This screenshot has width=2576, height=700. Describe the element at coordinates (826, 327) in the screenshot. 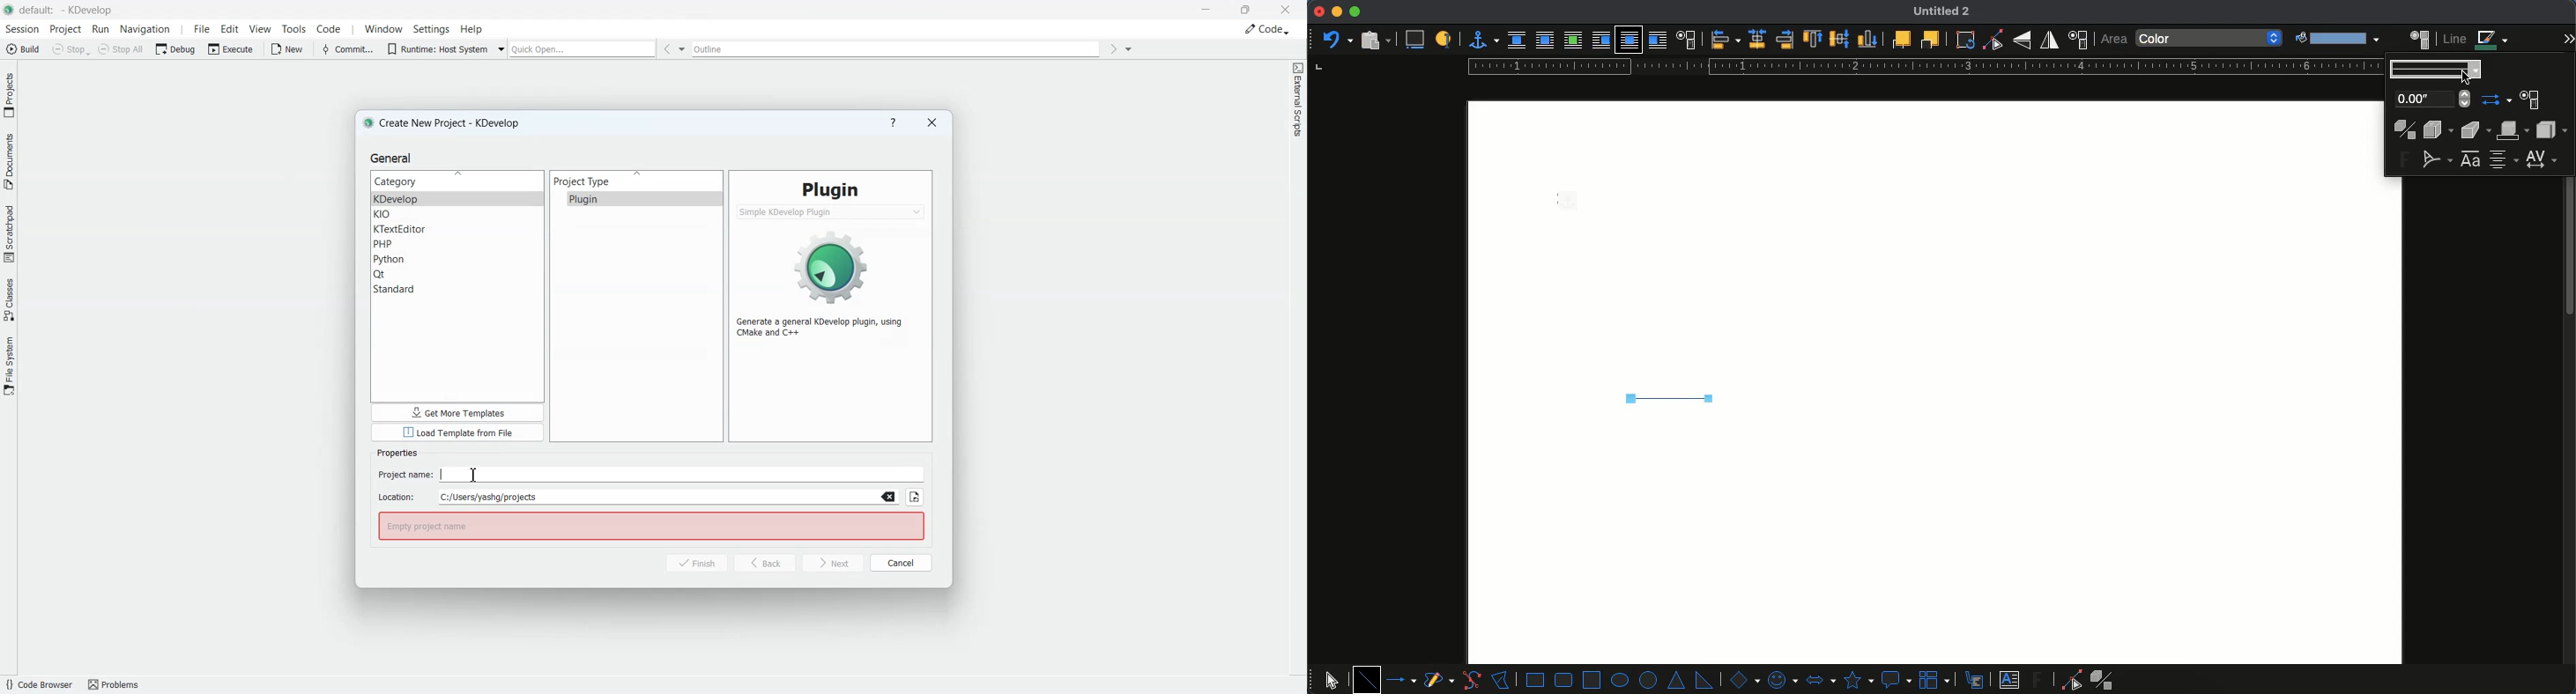

I see `Text` at that location.